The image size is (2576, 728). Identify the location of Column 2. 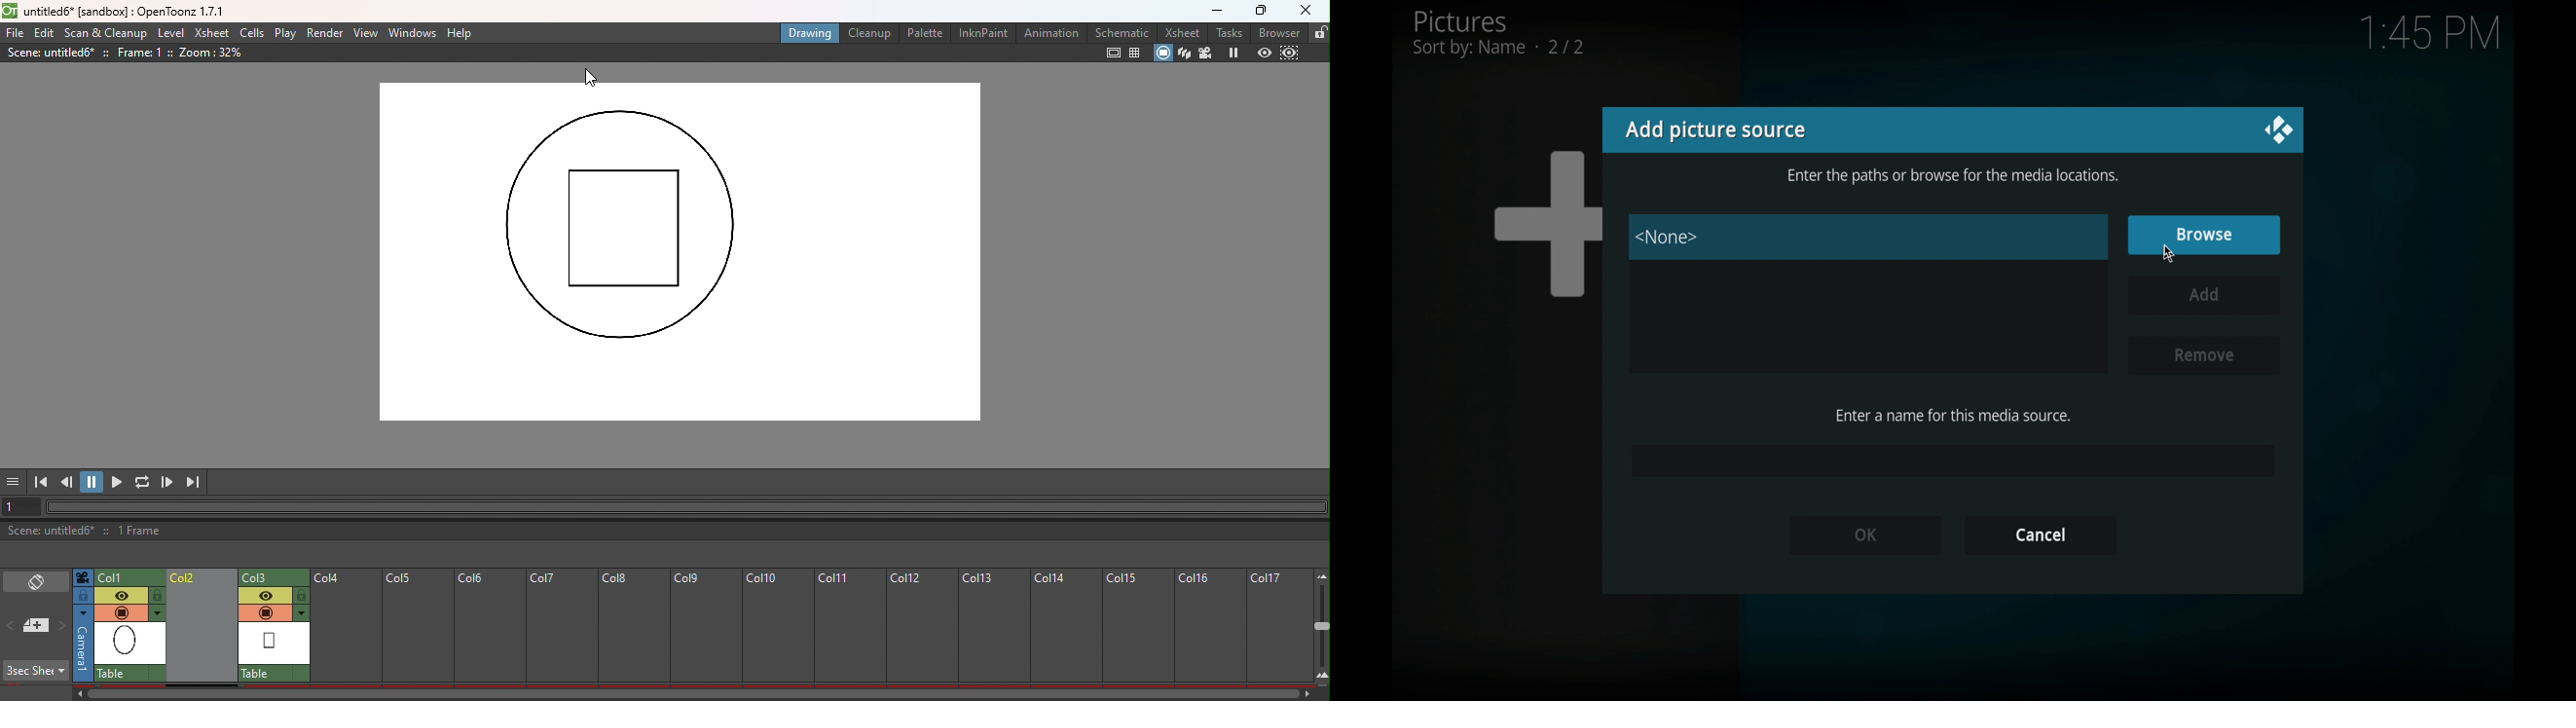
(202, 627).